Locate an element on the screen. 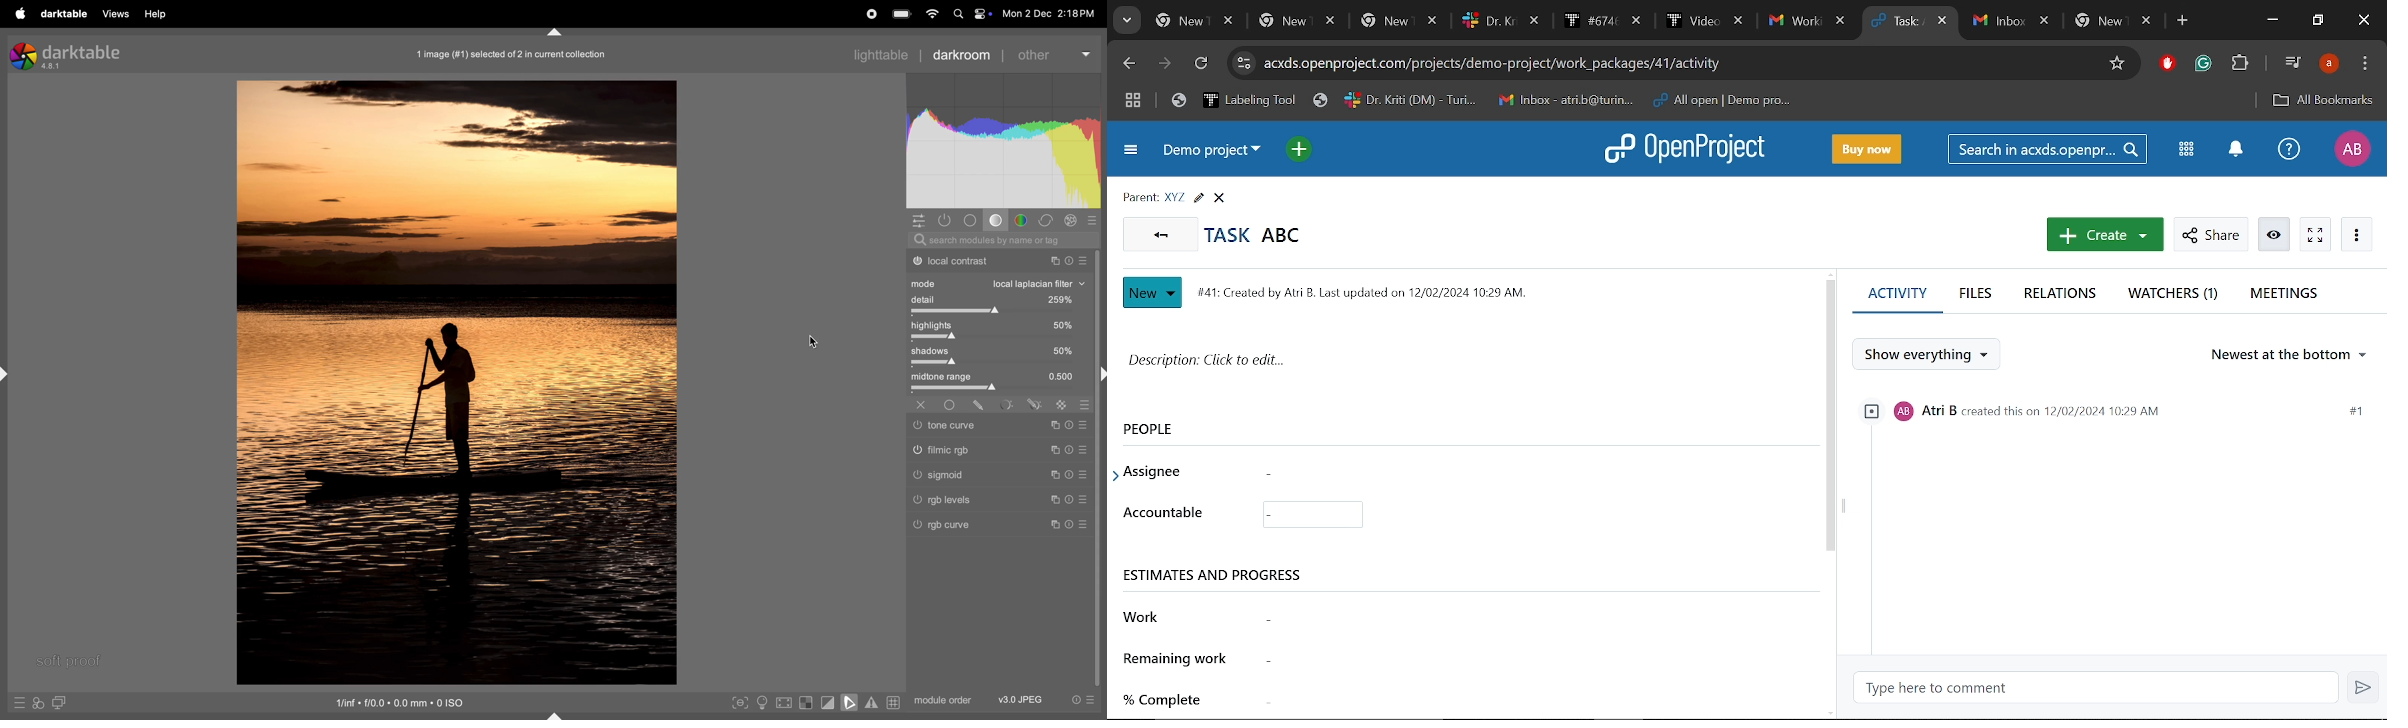 The image size is (2408, 728). Type here to comment is located at coordinates (2095, 689).